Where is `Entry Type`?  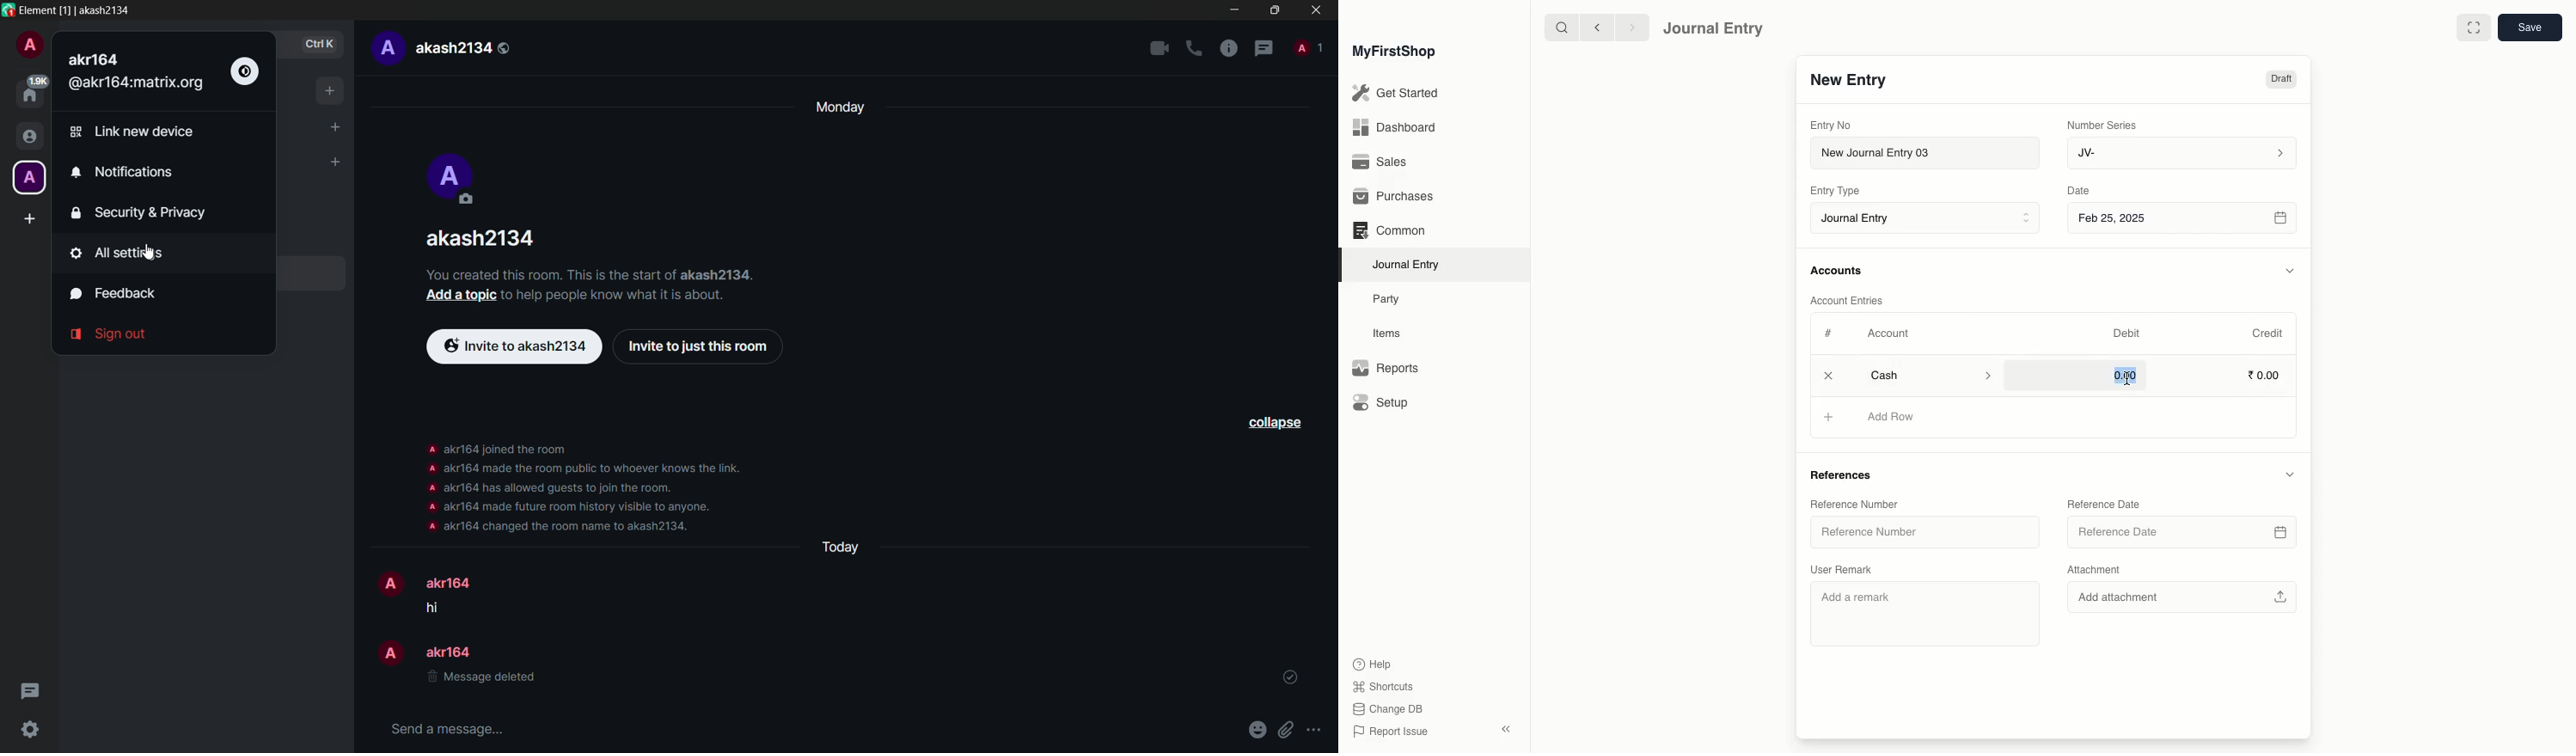 Entry Type is located at coordinates (1840, 191).